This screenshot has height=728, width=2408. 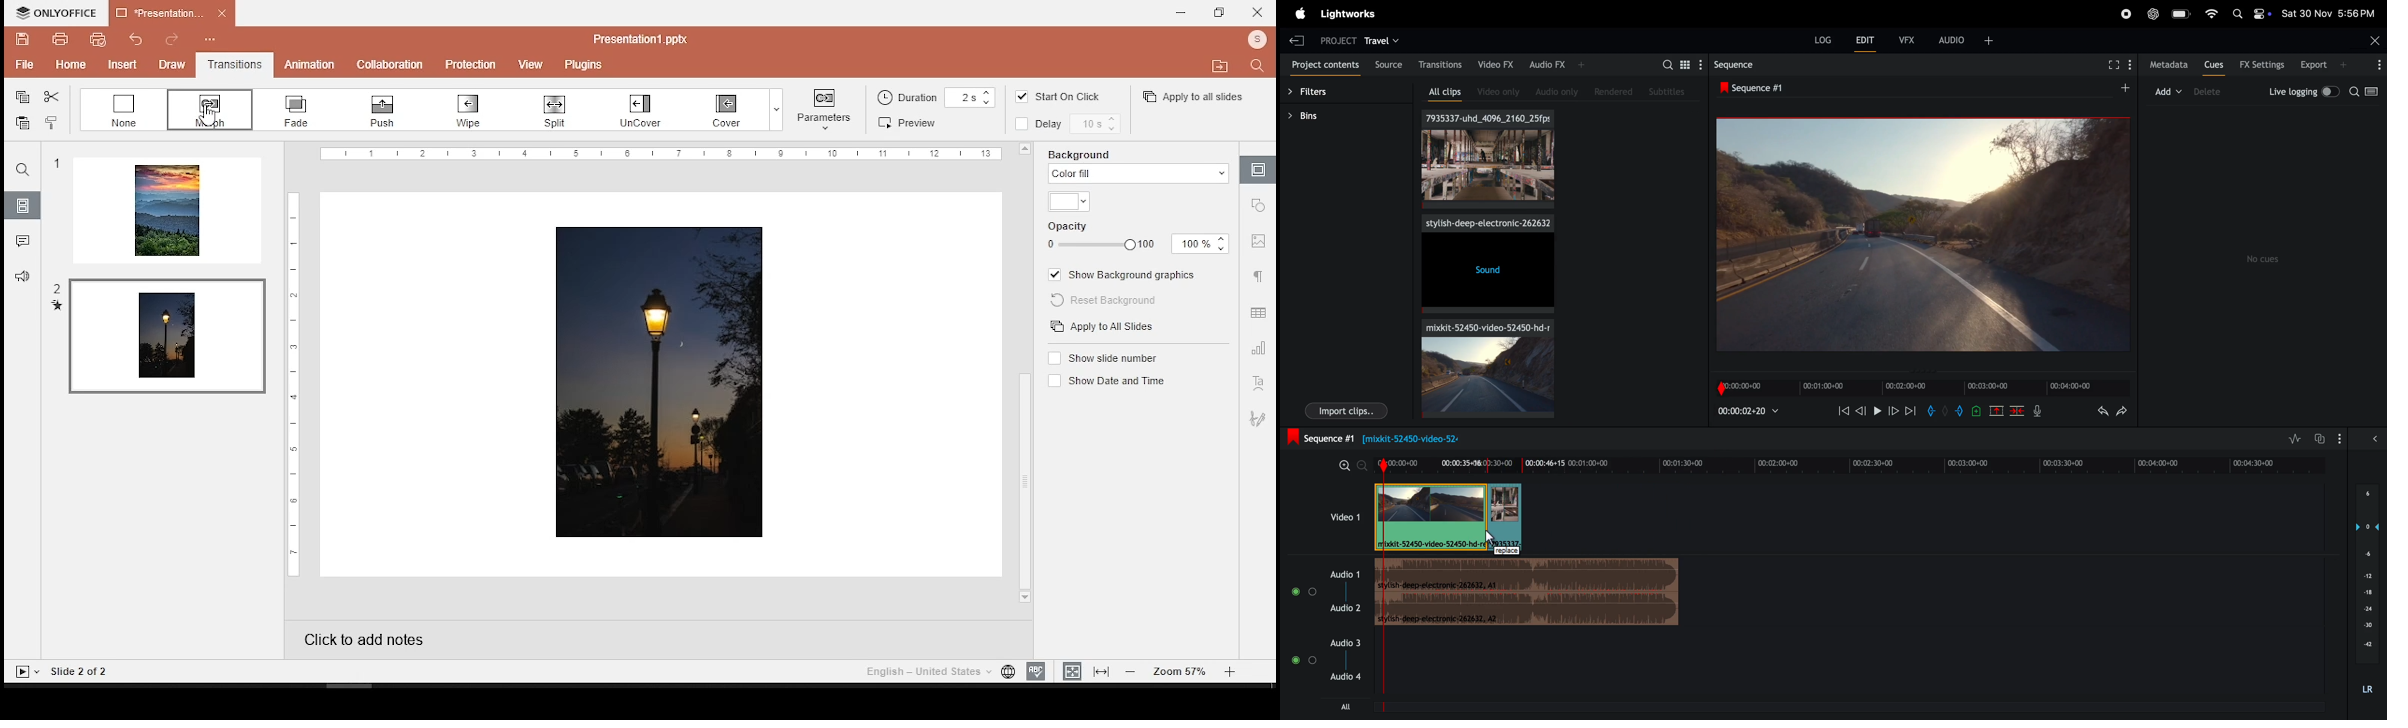 What do you see at coordinates (2262, 65) in the screenshot?
I see `Fx settings` at bounding box center [2262, 65].